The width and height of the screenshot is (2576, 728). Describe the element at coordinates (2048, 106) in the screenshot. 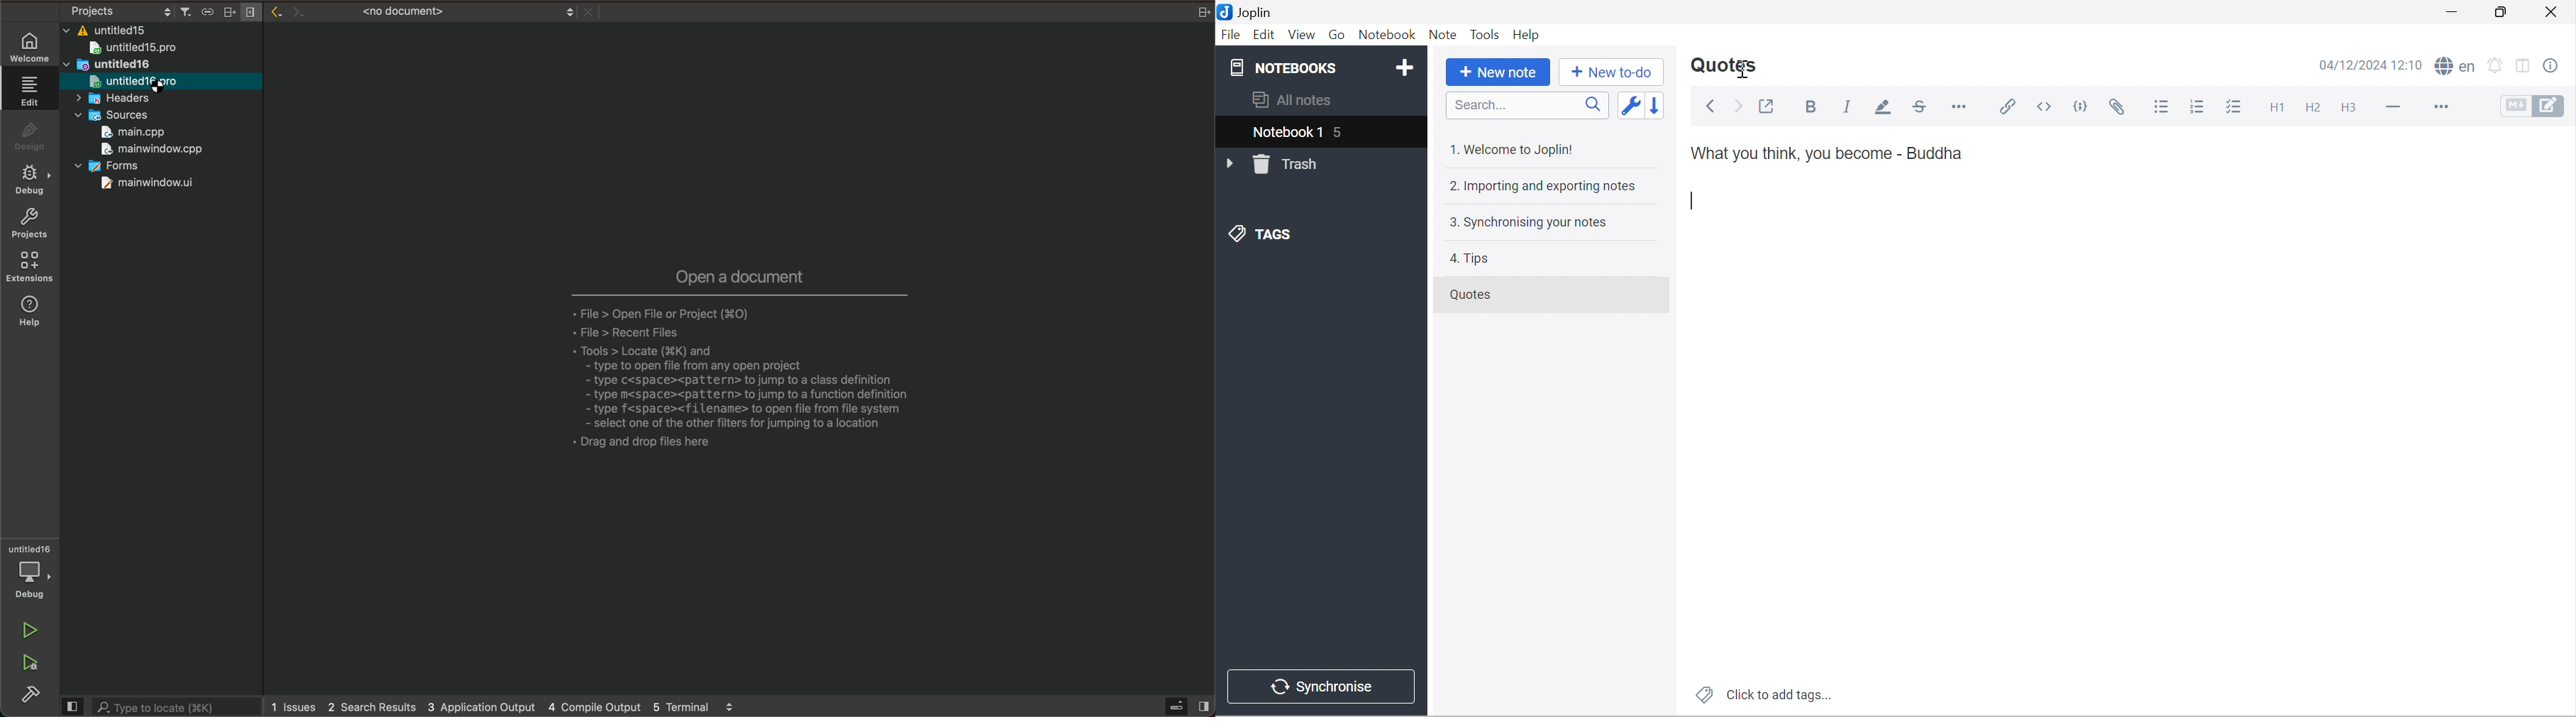

I see `Inline code` at that location.